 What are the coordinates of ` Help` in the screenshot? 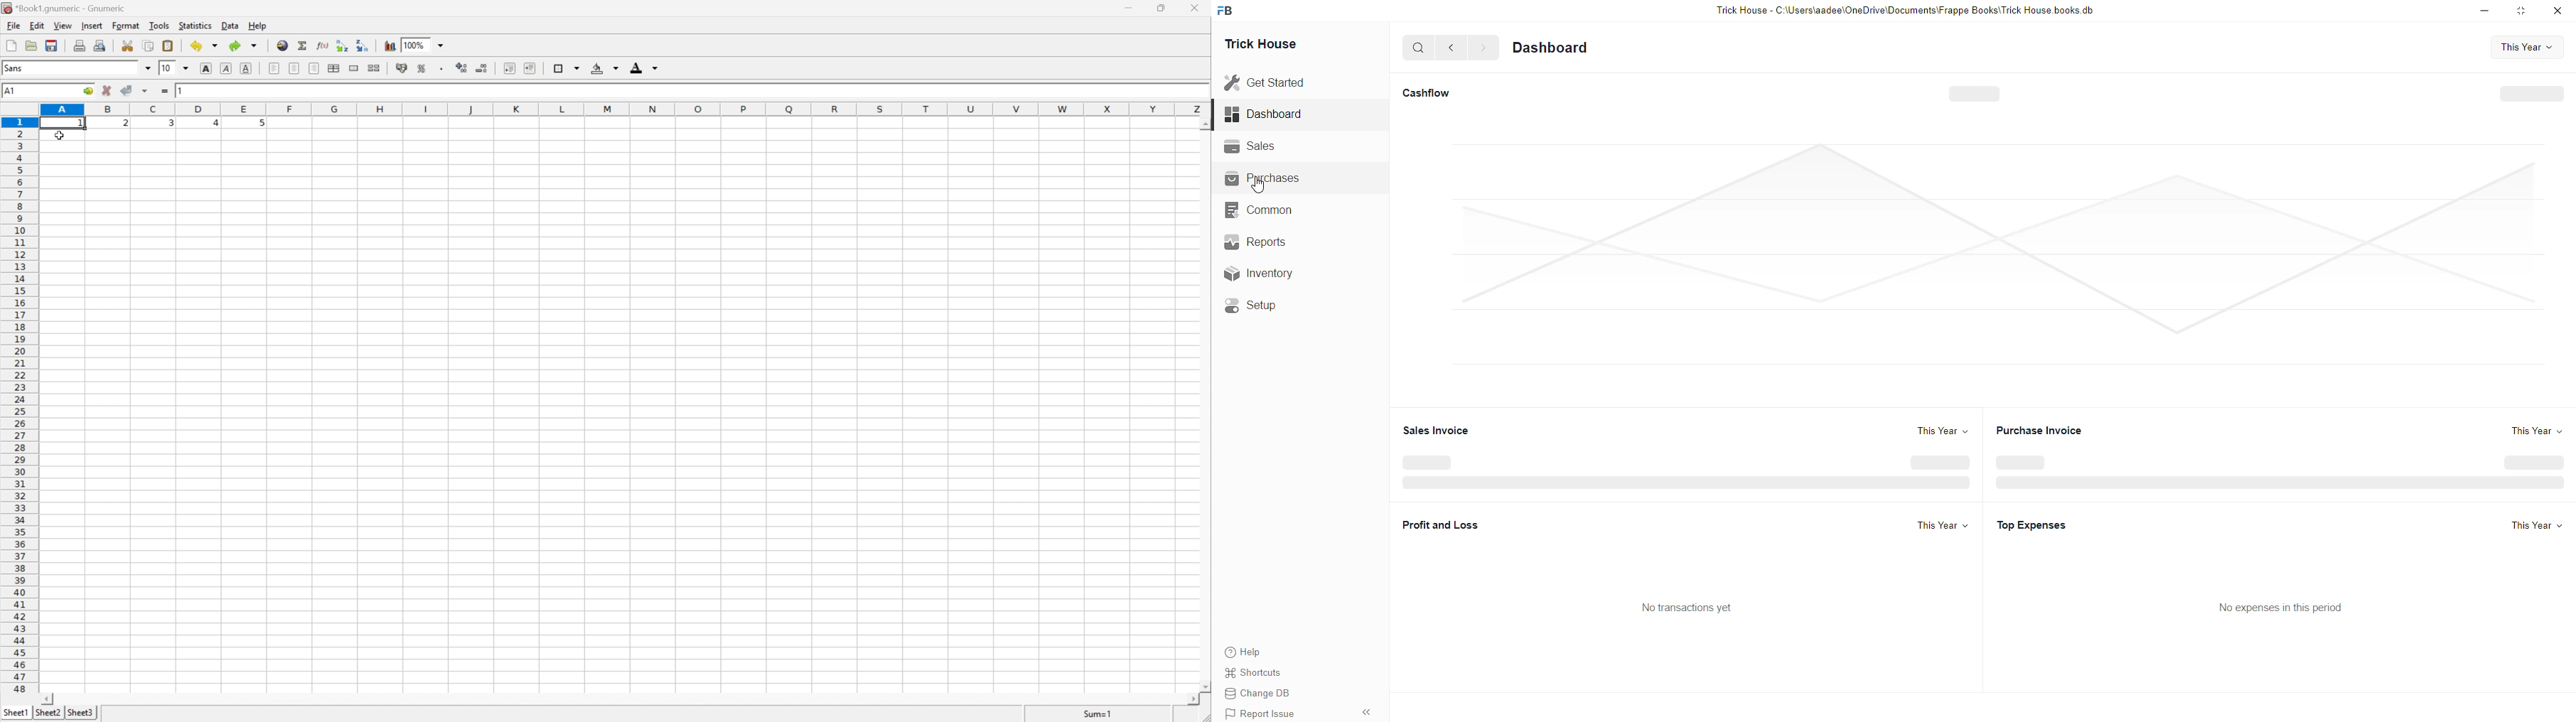 It's located at (1265, 650).